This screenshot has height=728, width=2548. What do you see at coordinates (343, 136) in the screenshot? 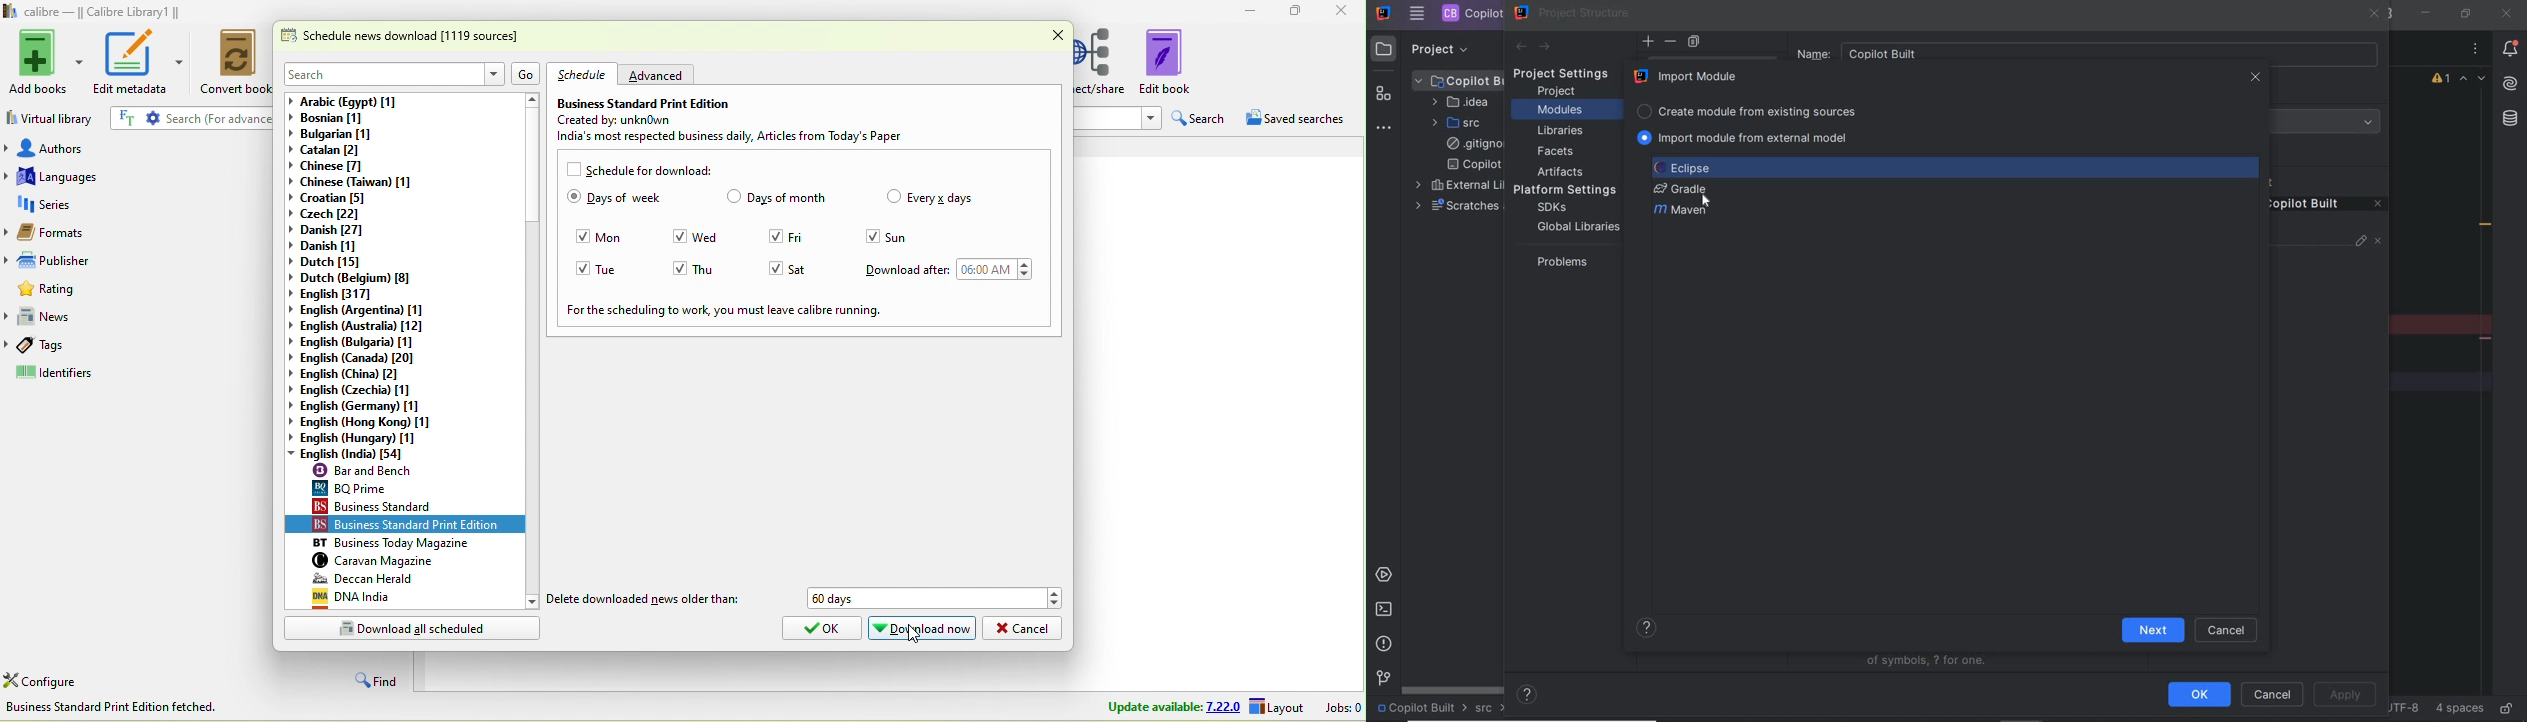
I see `bulgarian [1]` at bounding box center [343, 136].